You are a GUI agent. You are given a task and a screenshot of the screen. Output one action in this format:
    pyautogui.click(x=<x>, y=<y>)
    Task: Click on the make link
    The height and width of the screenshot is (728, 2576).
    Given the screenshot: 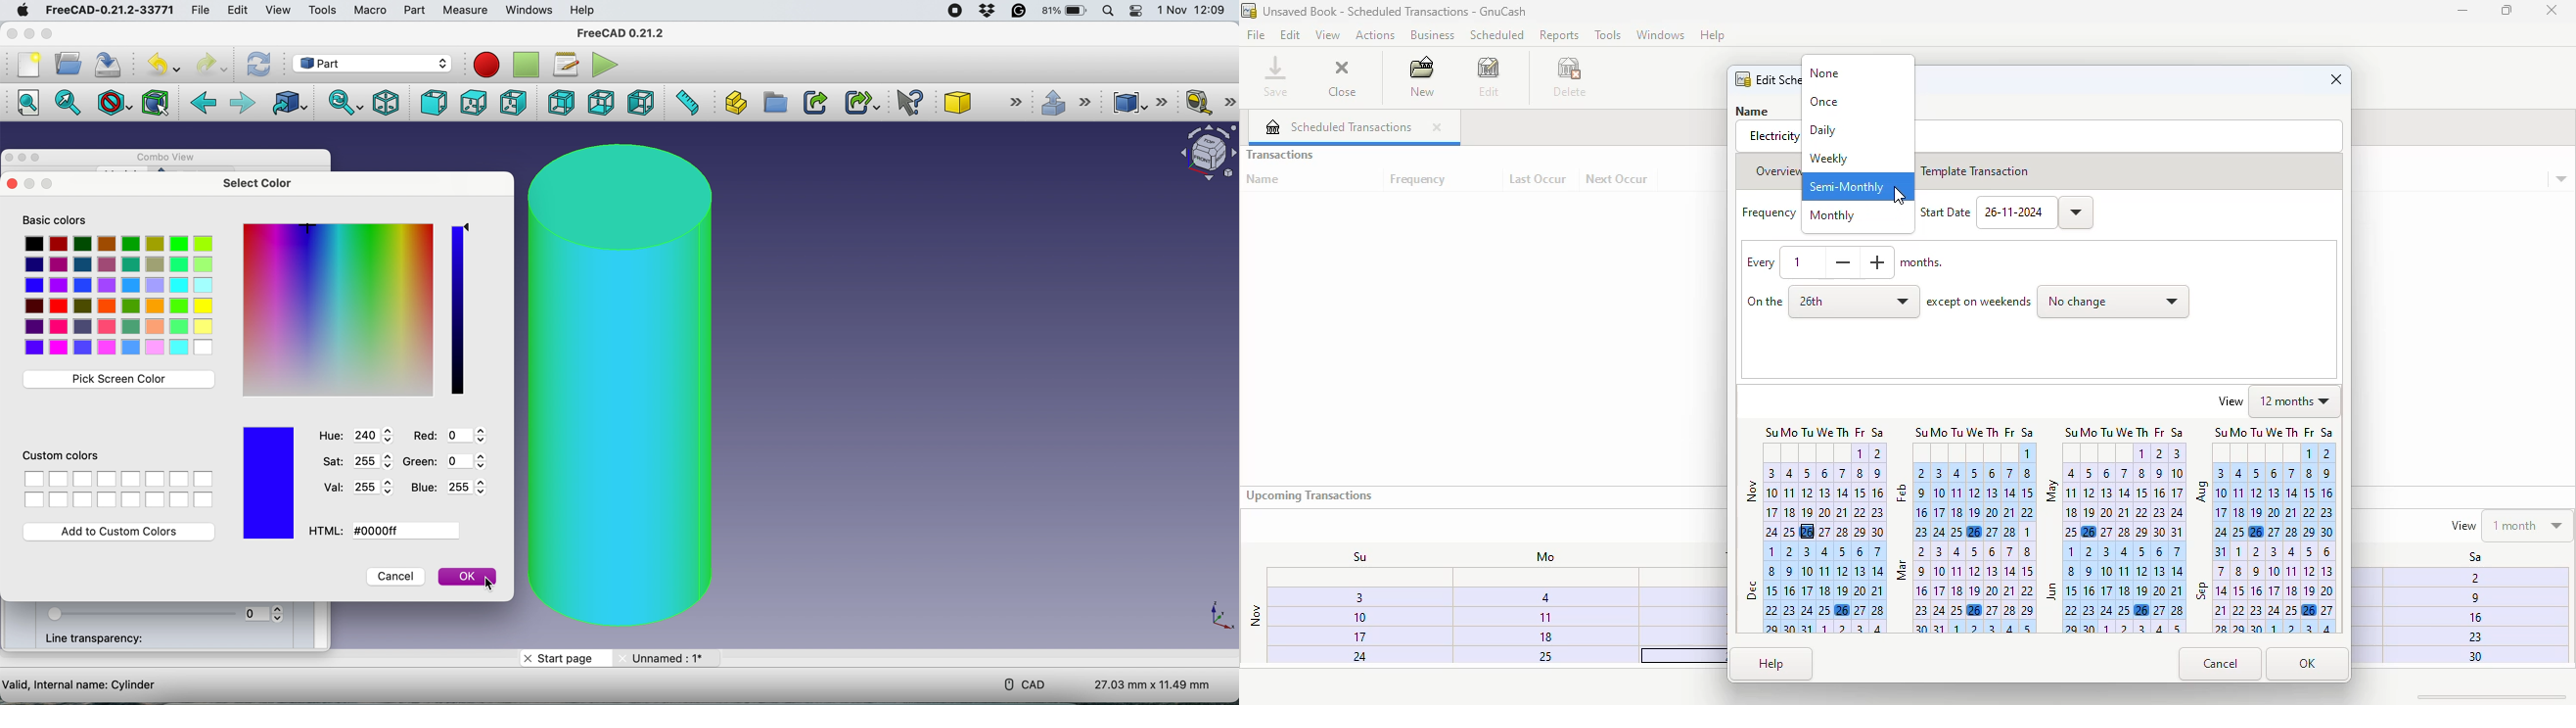 What is the action you would take?
    pyautogui.click(x=815, y=104)
    